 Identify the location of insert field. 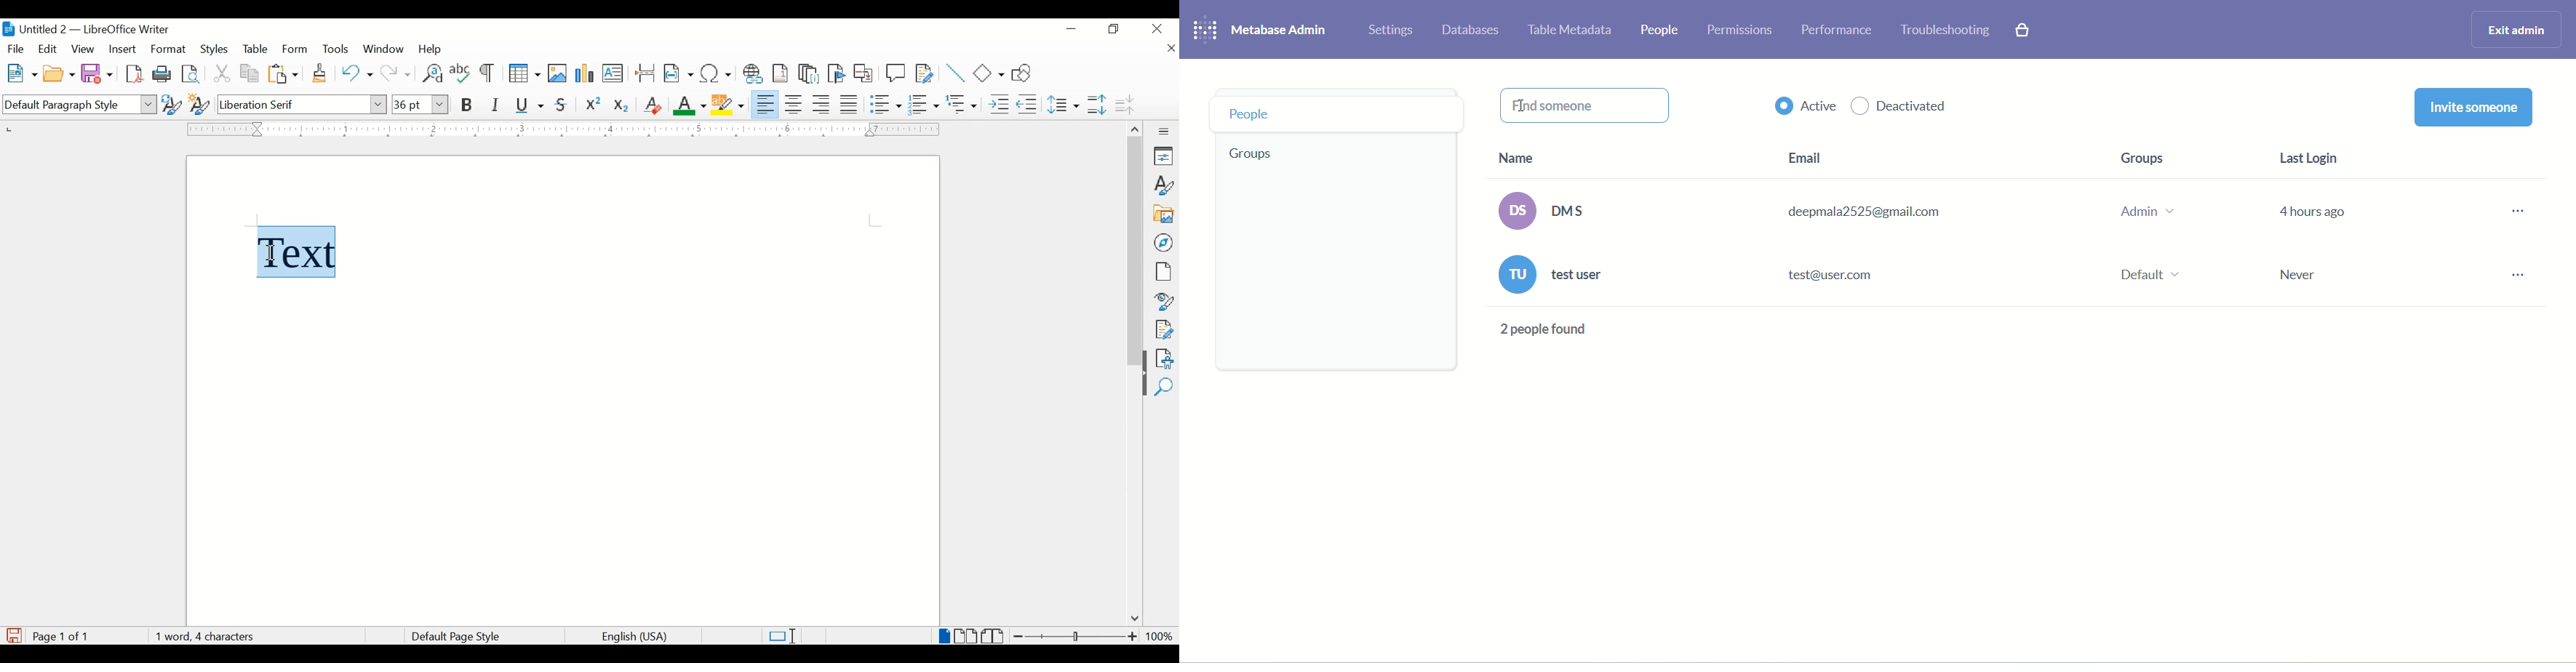
(679, 73).